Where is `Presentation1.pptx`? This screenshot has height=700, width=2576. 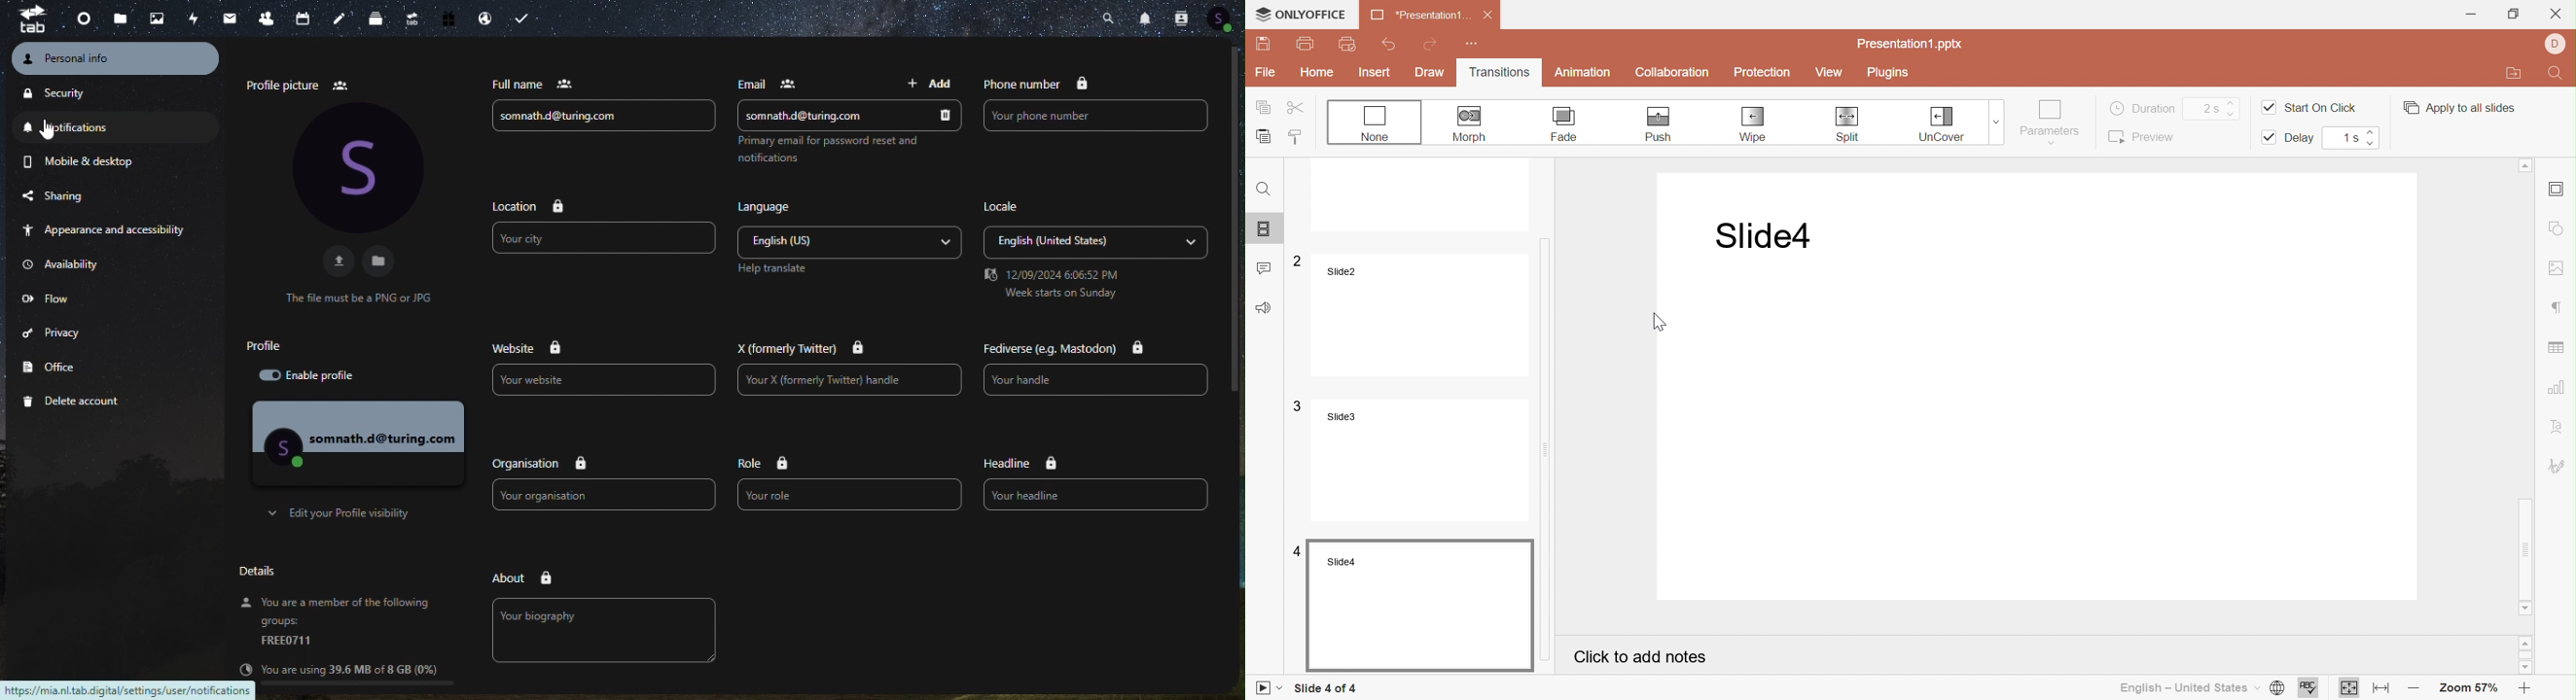
Presentation1.pptx is located at coordinates (1911, 46).